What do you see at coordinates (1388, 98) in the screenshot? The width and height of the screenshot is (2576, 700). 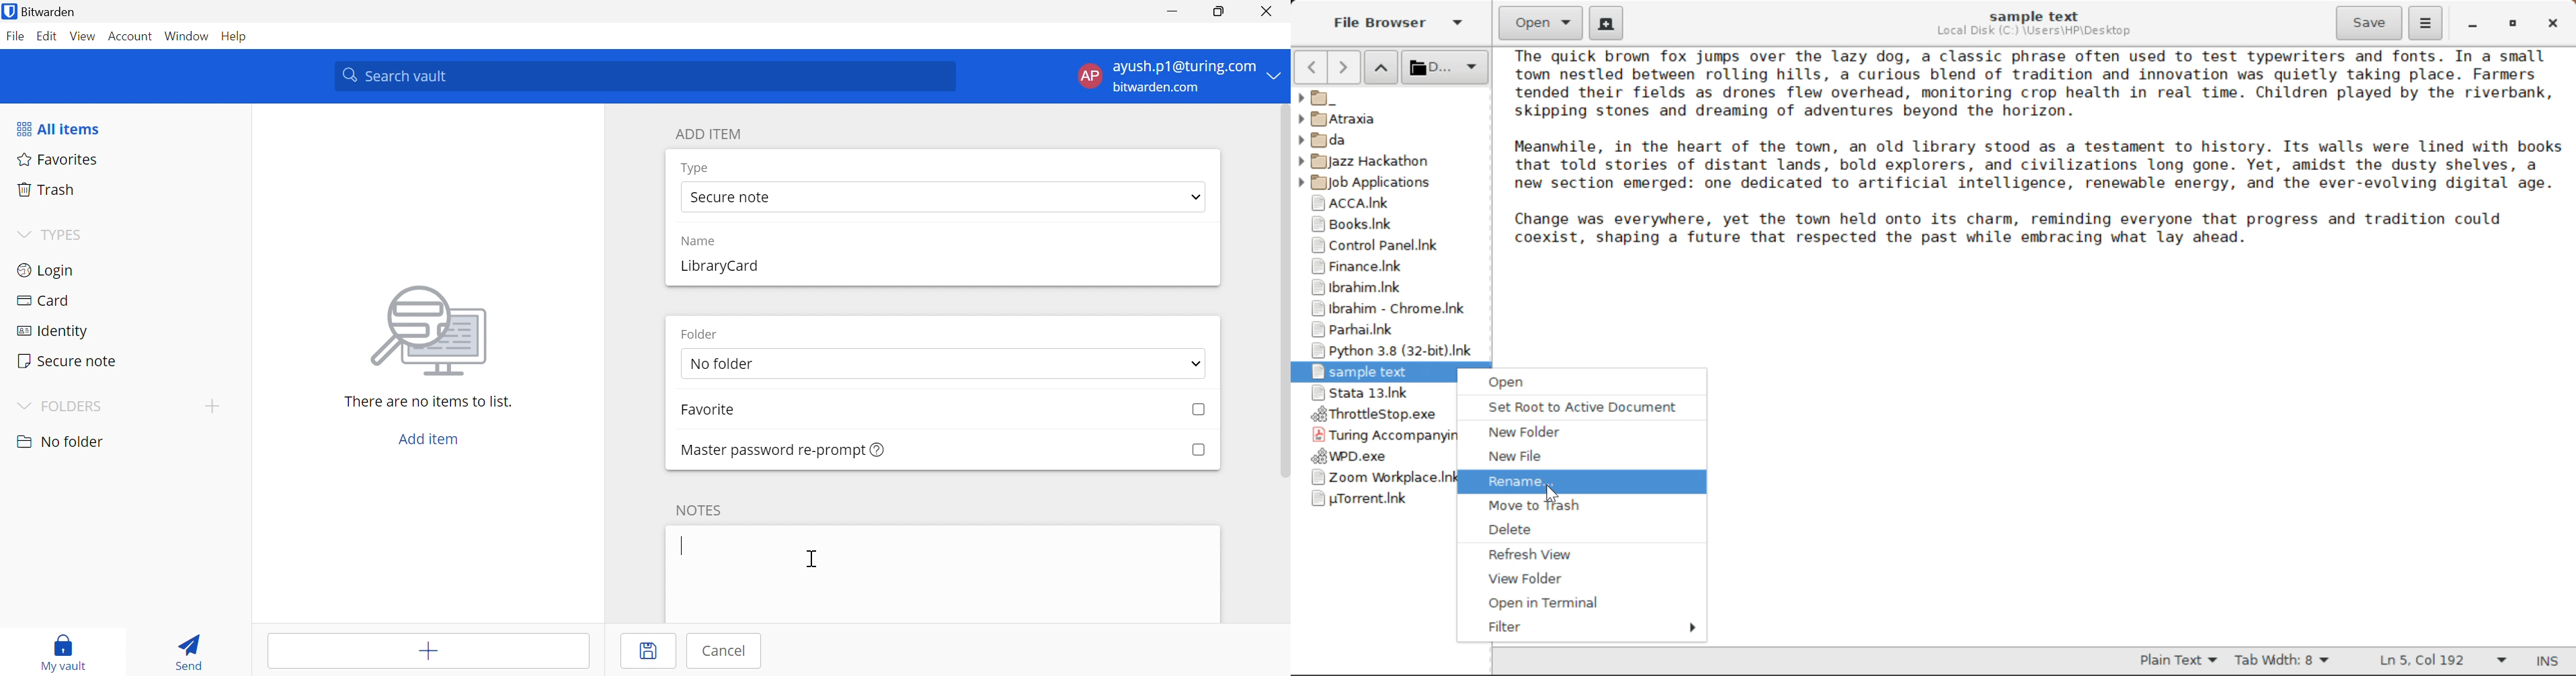 I see `_ Folder` at bounding box center [1388, 98].